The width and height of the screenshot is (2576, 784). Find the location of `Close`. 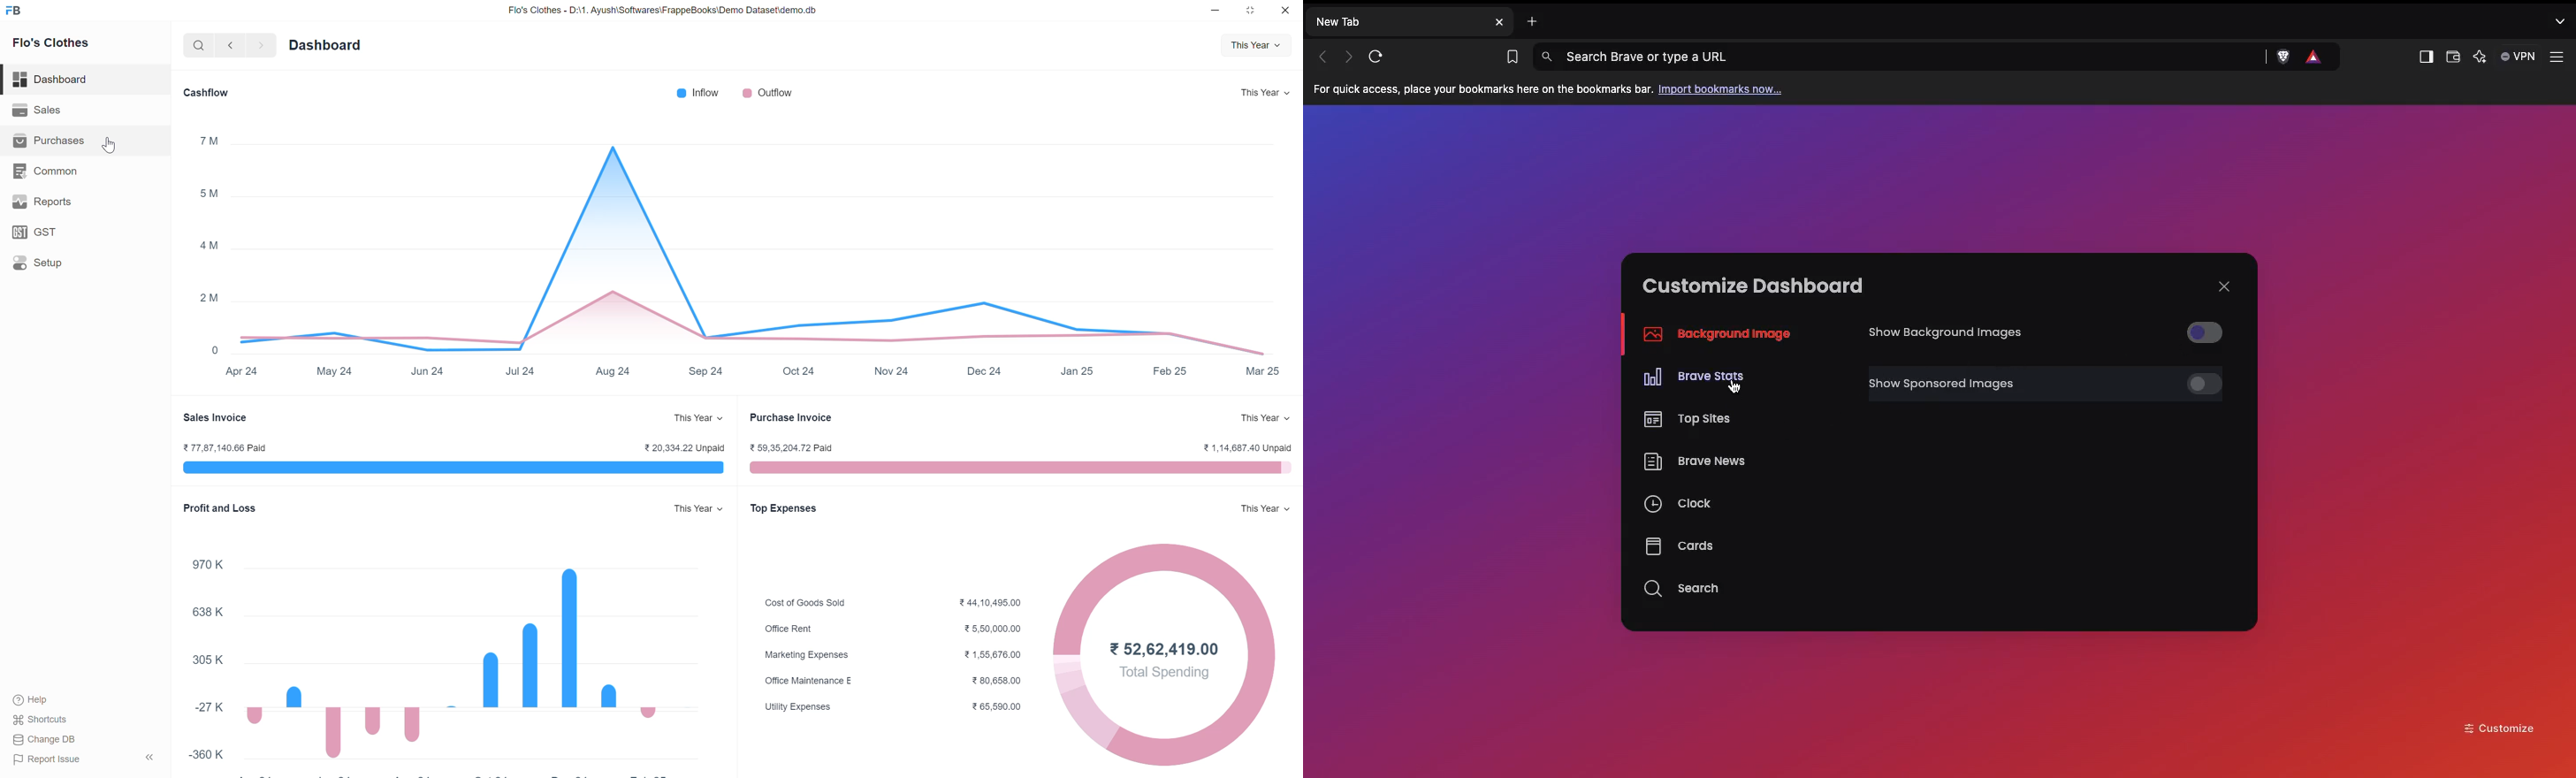

Close is located at coordinates (1286, 10).